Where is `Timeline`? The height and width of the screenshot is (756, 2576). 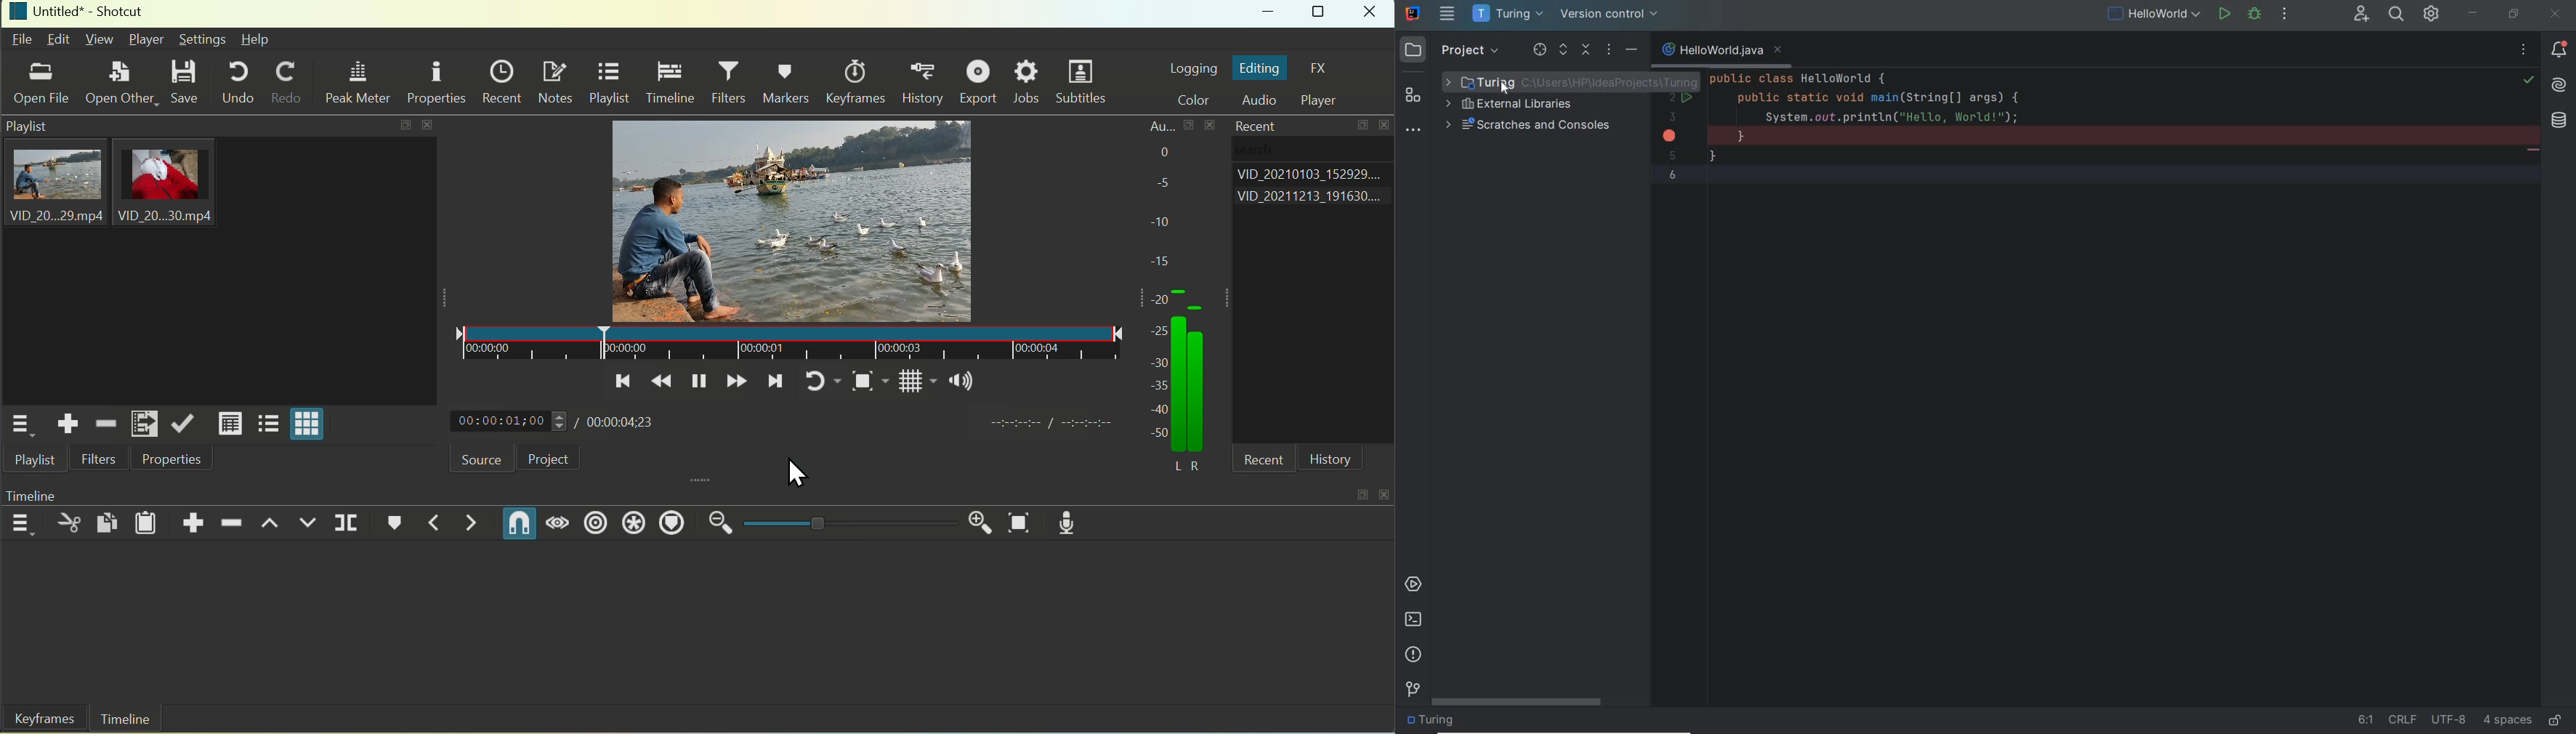
Timeline is located at coordinates (53, 493).